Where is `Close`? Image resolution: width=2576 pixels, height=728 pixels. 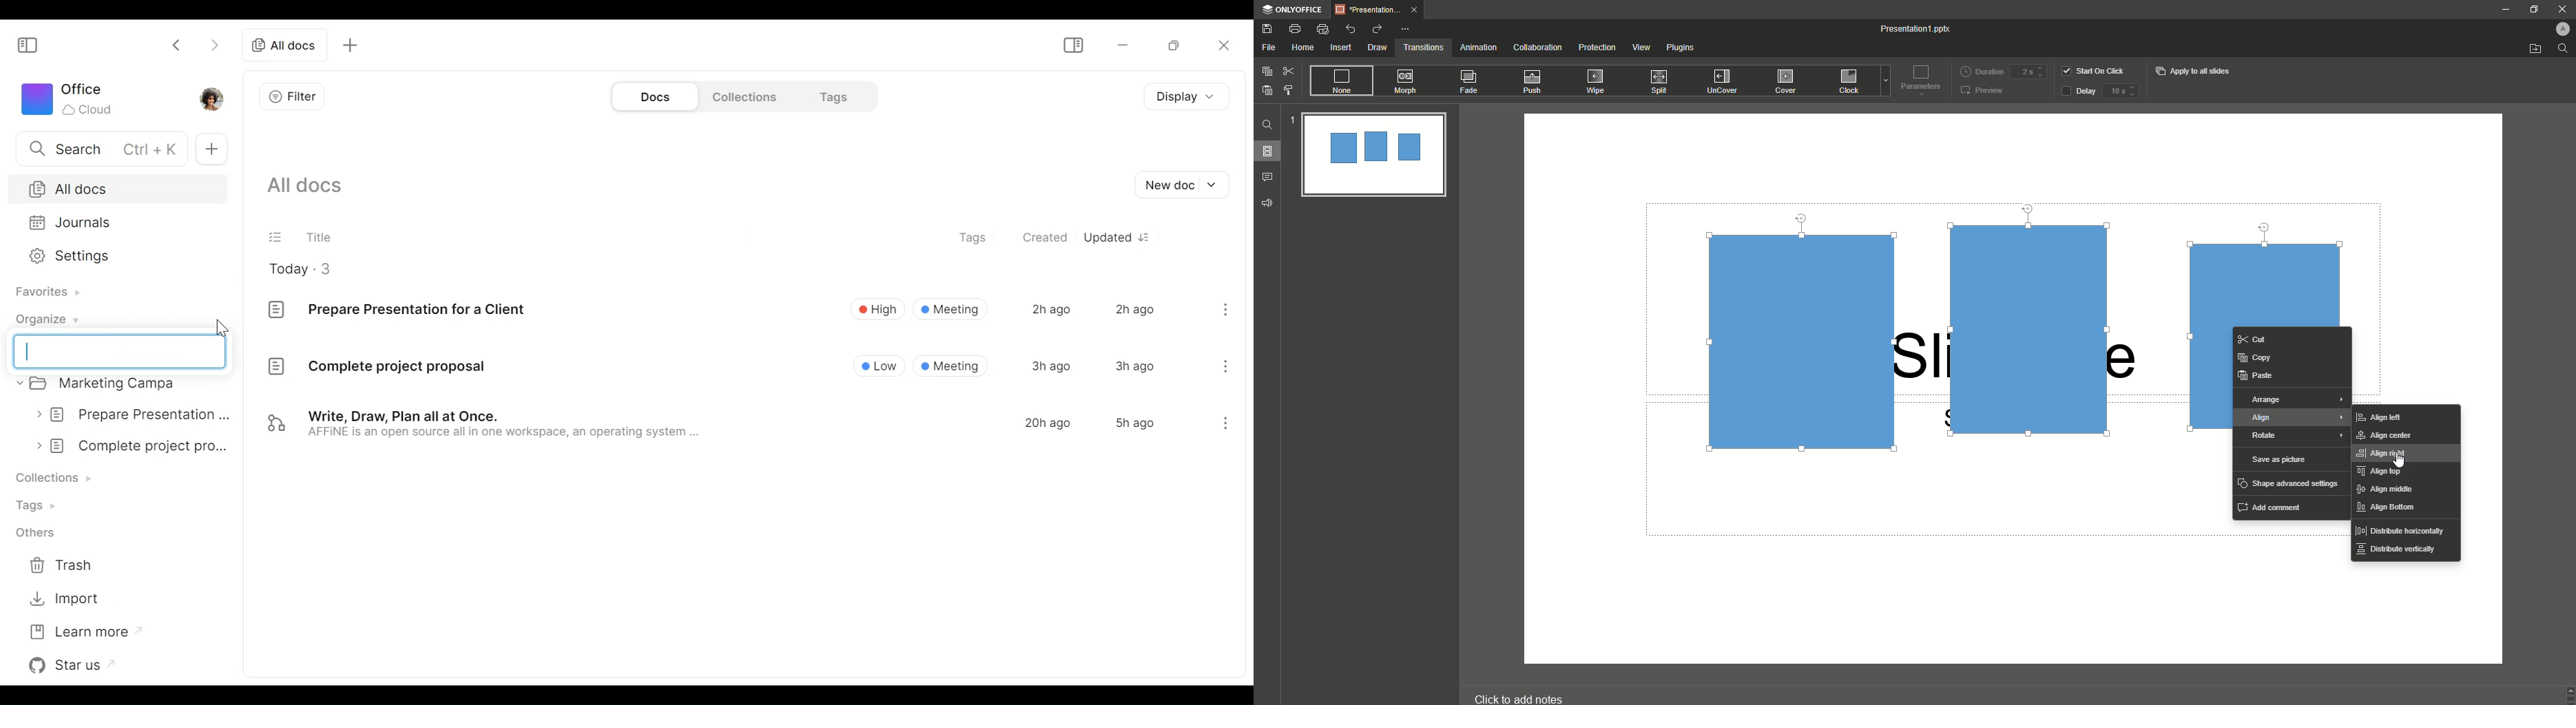
Close is located at coordinates (2556, 8).